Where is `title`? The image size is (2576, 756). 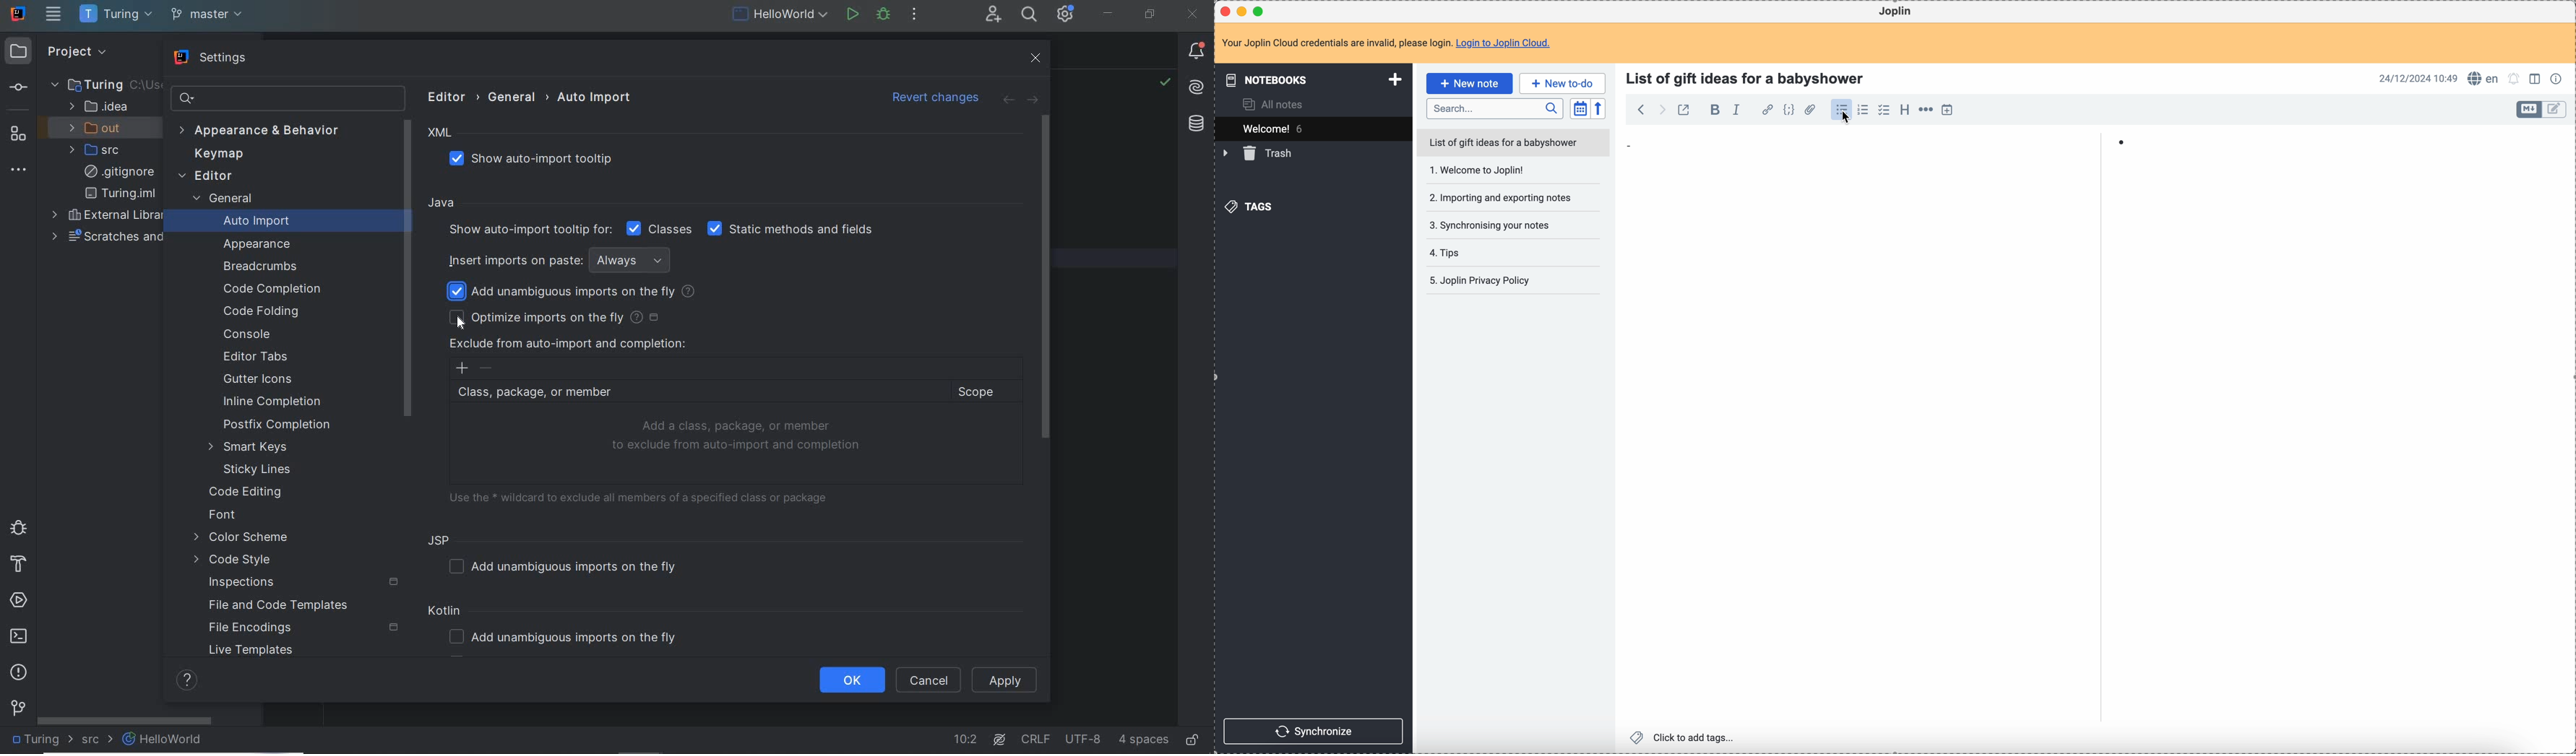
title is located at coordinates (1748, 77).